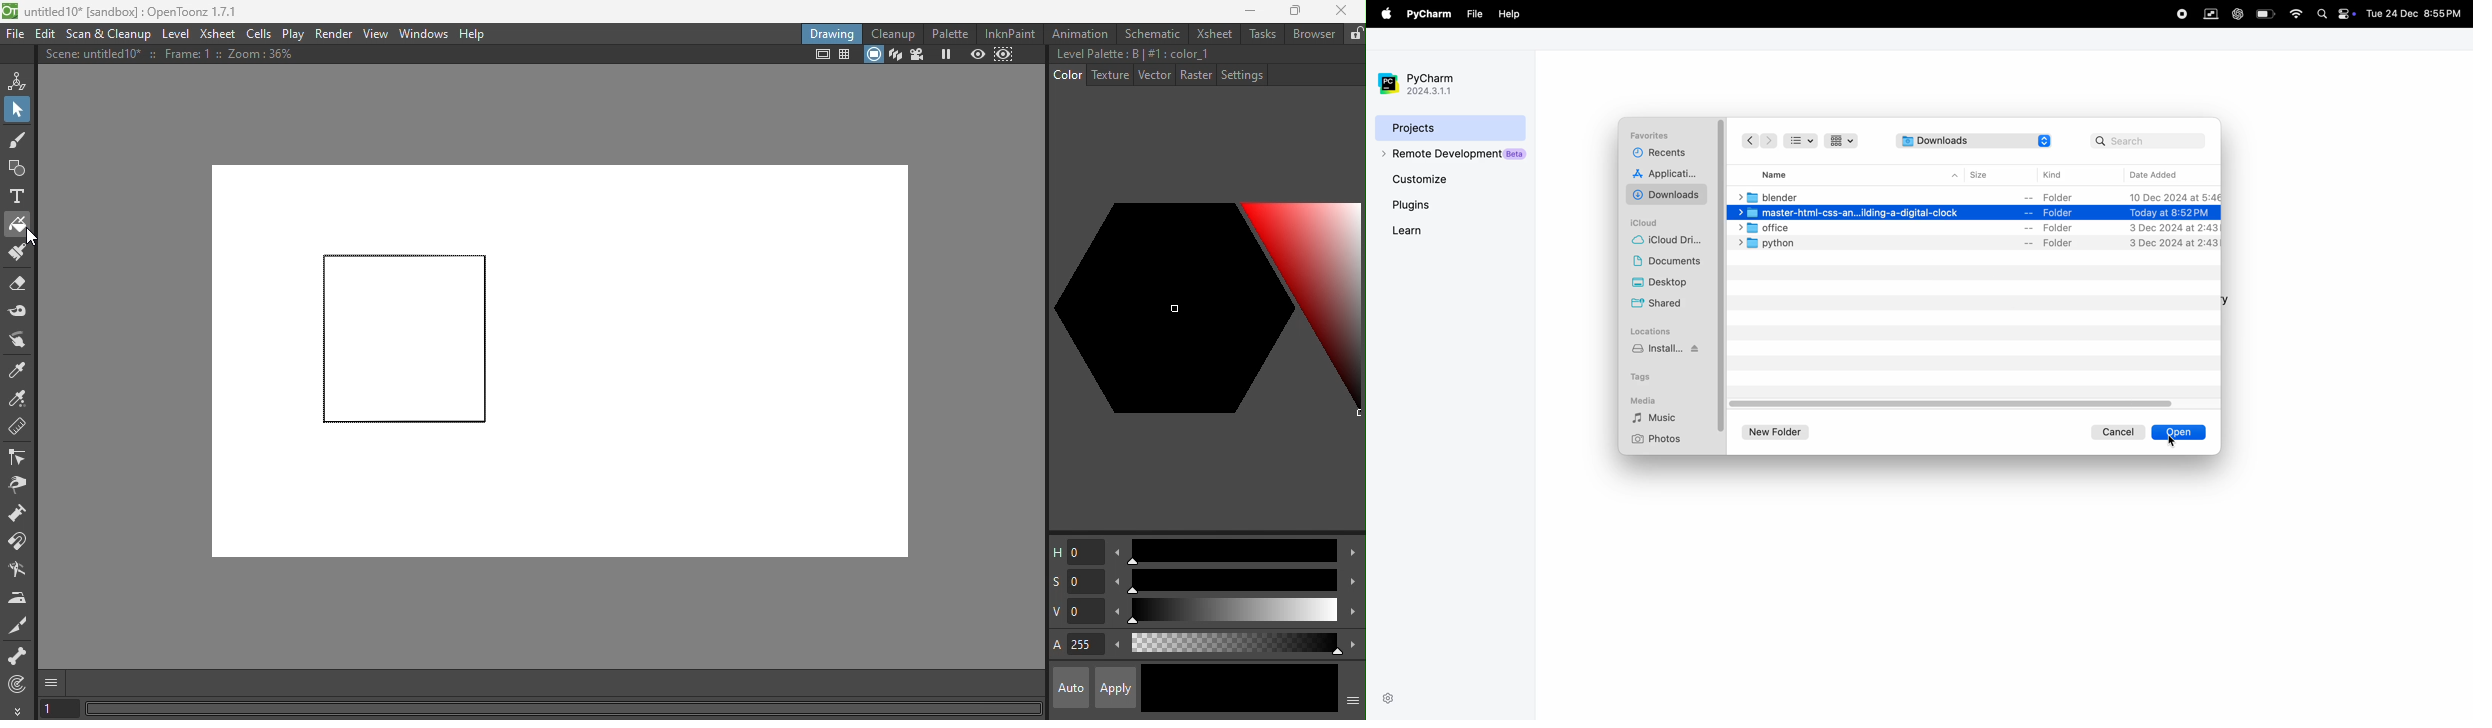 The image size is (2492, 728). Describe the element at coordinates (1081, 32) in the screenshot. I see `Animation` at that location.